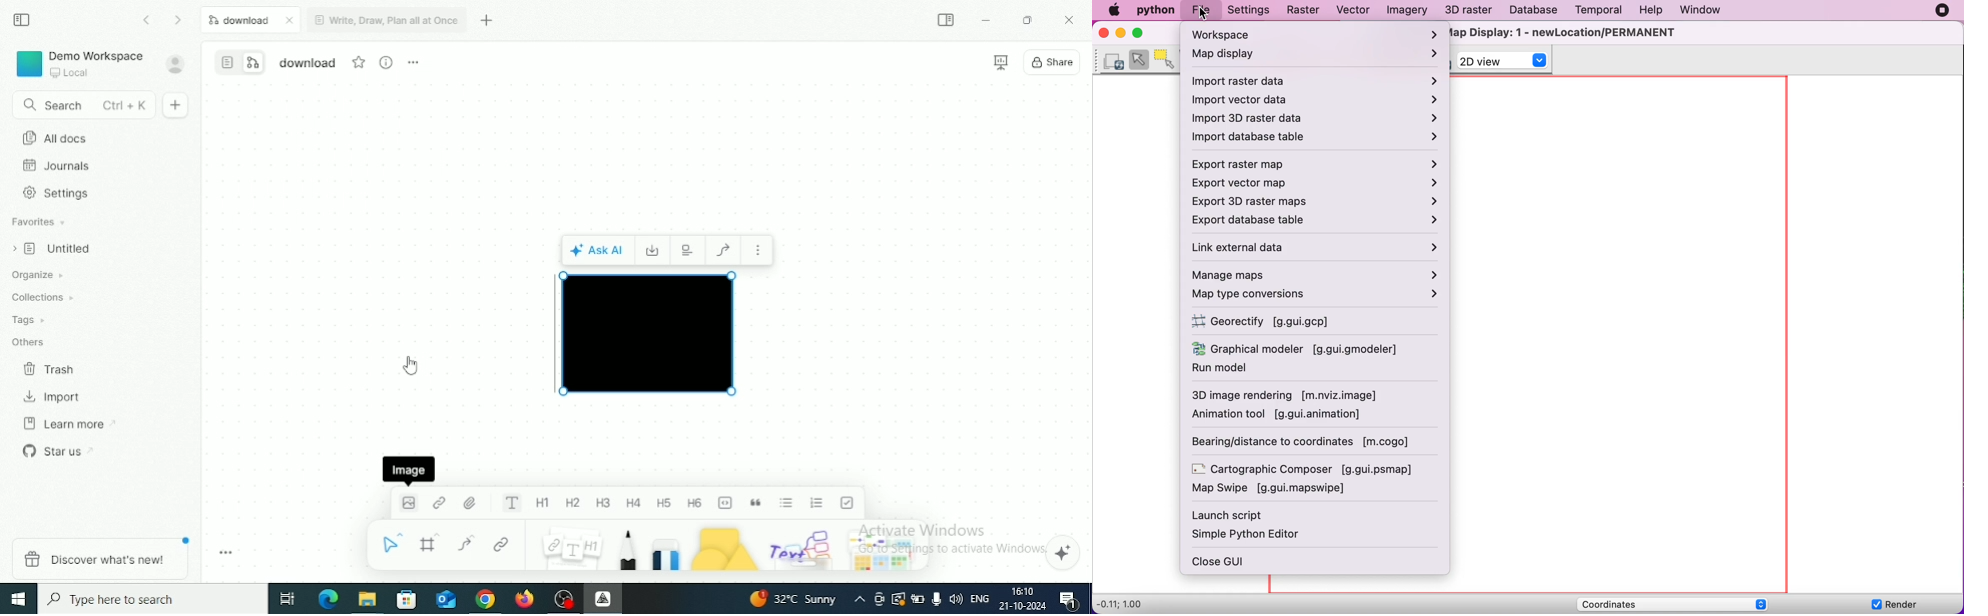 Image resolution: width=1988 pixels, height=616 pixels. What do you see at coordinates (526, 600) in the screenshot?
I see `Firefox` at bounding box center [526, 600].